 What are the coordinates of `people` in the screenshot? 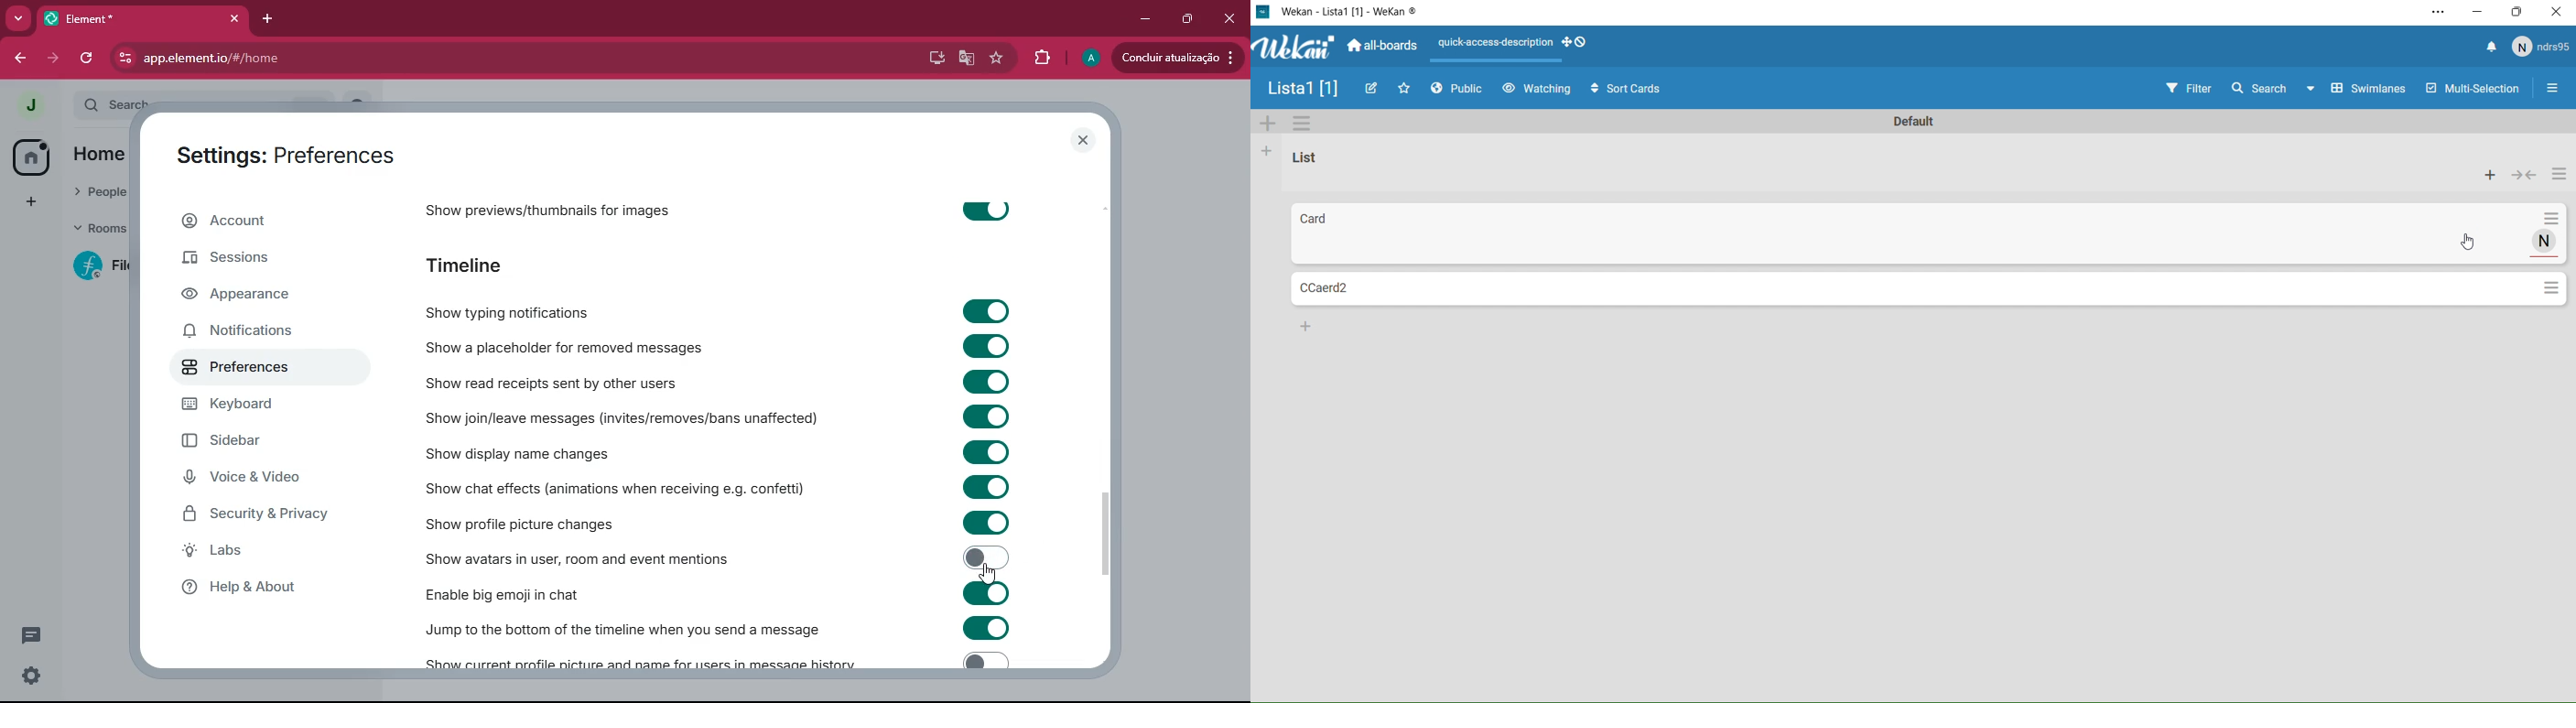 It's located at (98, 189).